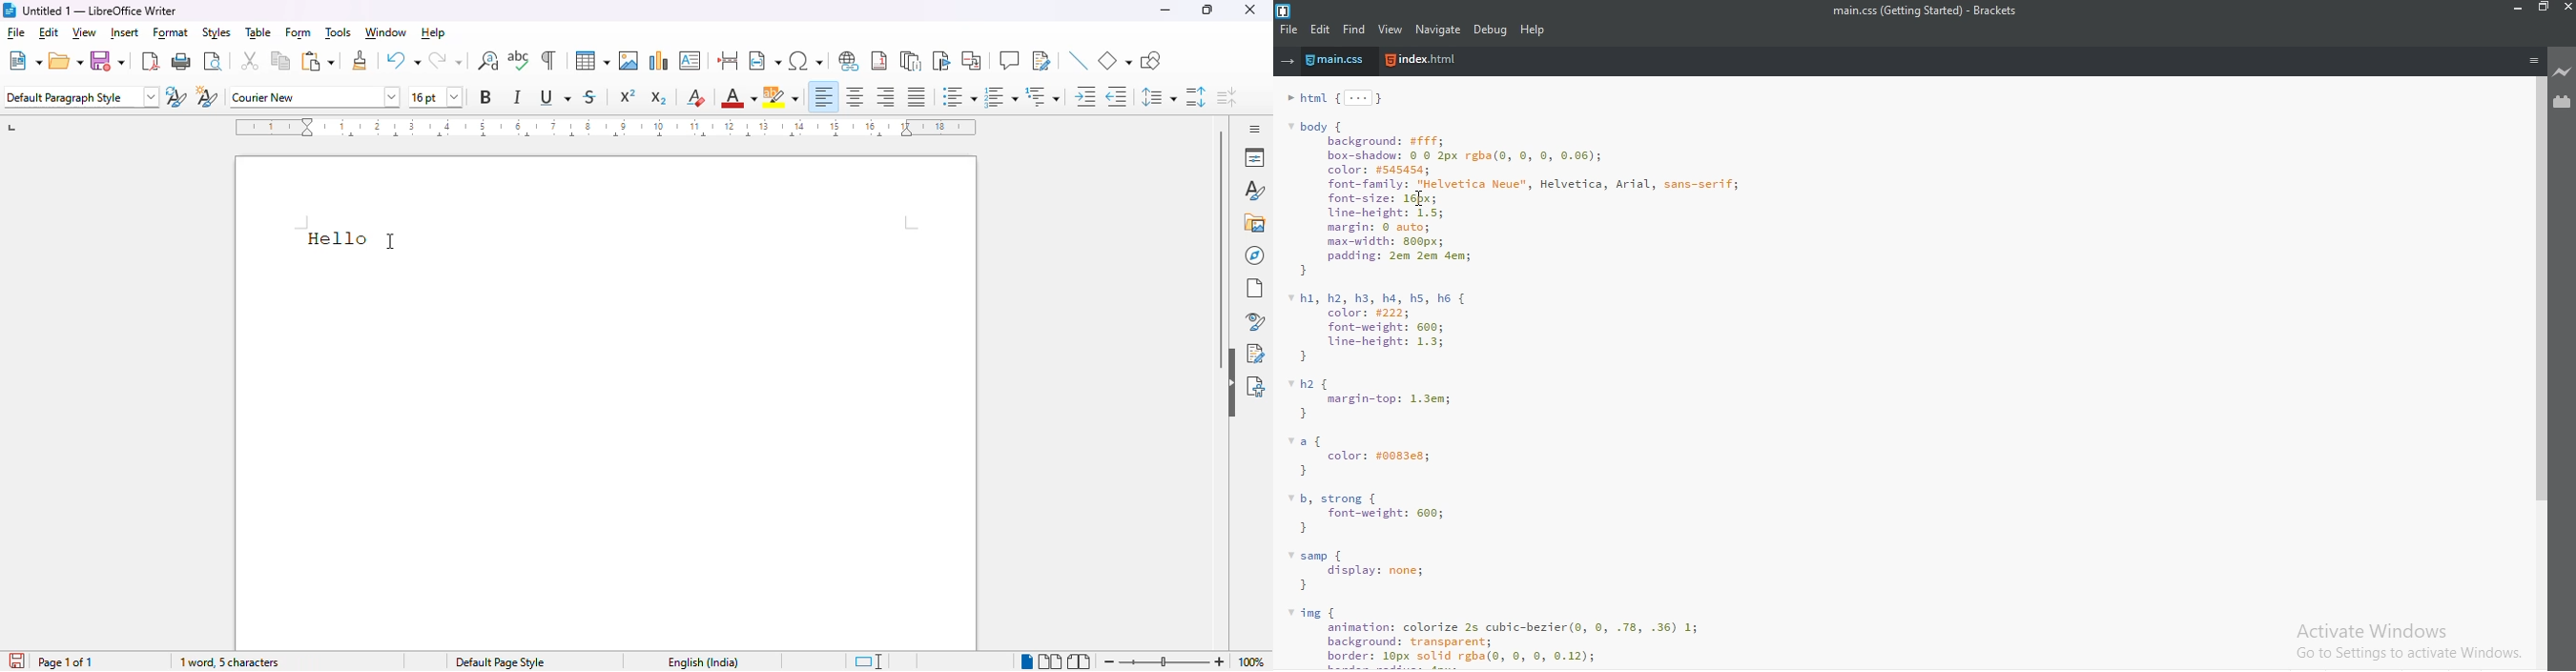 The image size is (2576, 672). What do you see at coordinates (209, 98) in the screenshot?
I see `new style from selection` at bounding box center [209, 98].